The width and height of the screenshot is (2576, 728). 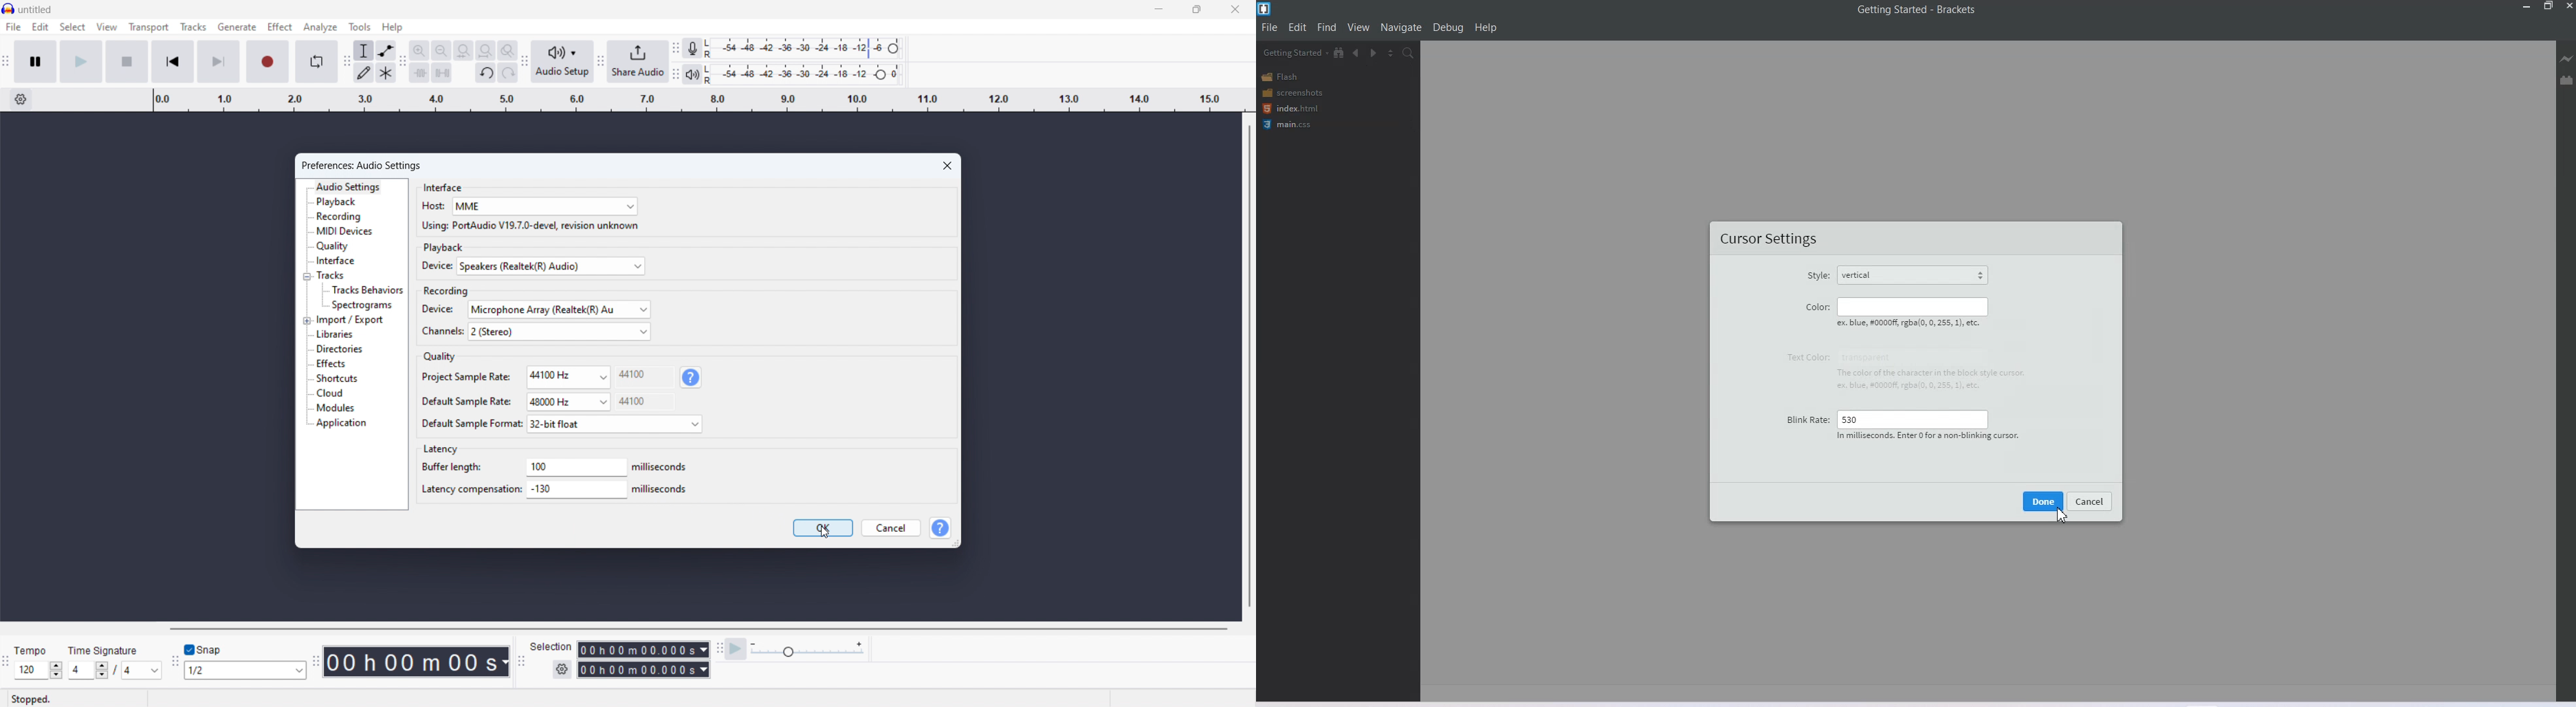 What do you see at coordinates (469, 489) in the screenshot?
I see `Latency compensation` at bounding box center [469, 489].